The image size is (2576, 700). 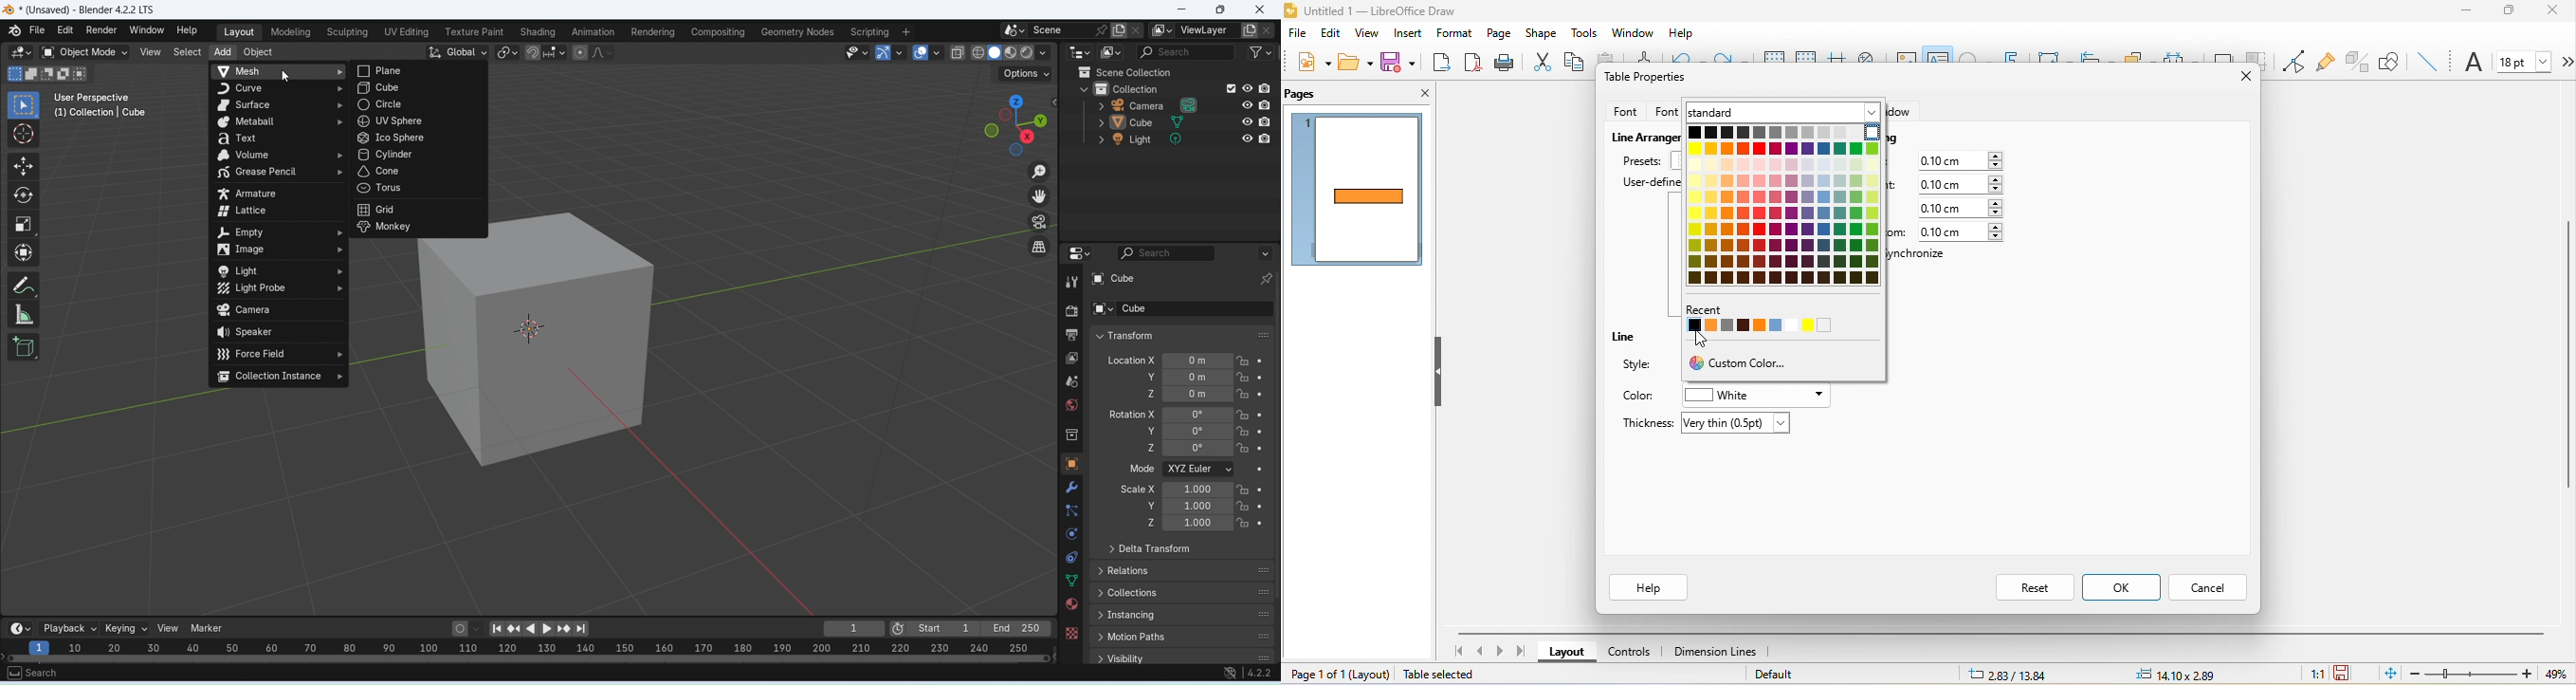 What do you see at coordinates (222, 52) in the screenshot?
I see `Add` at bounding box center [222, 52].